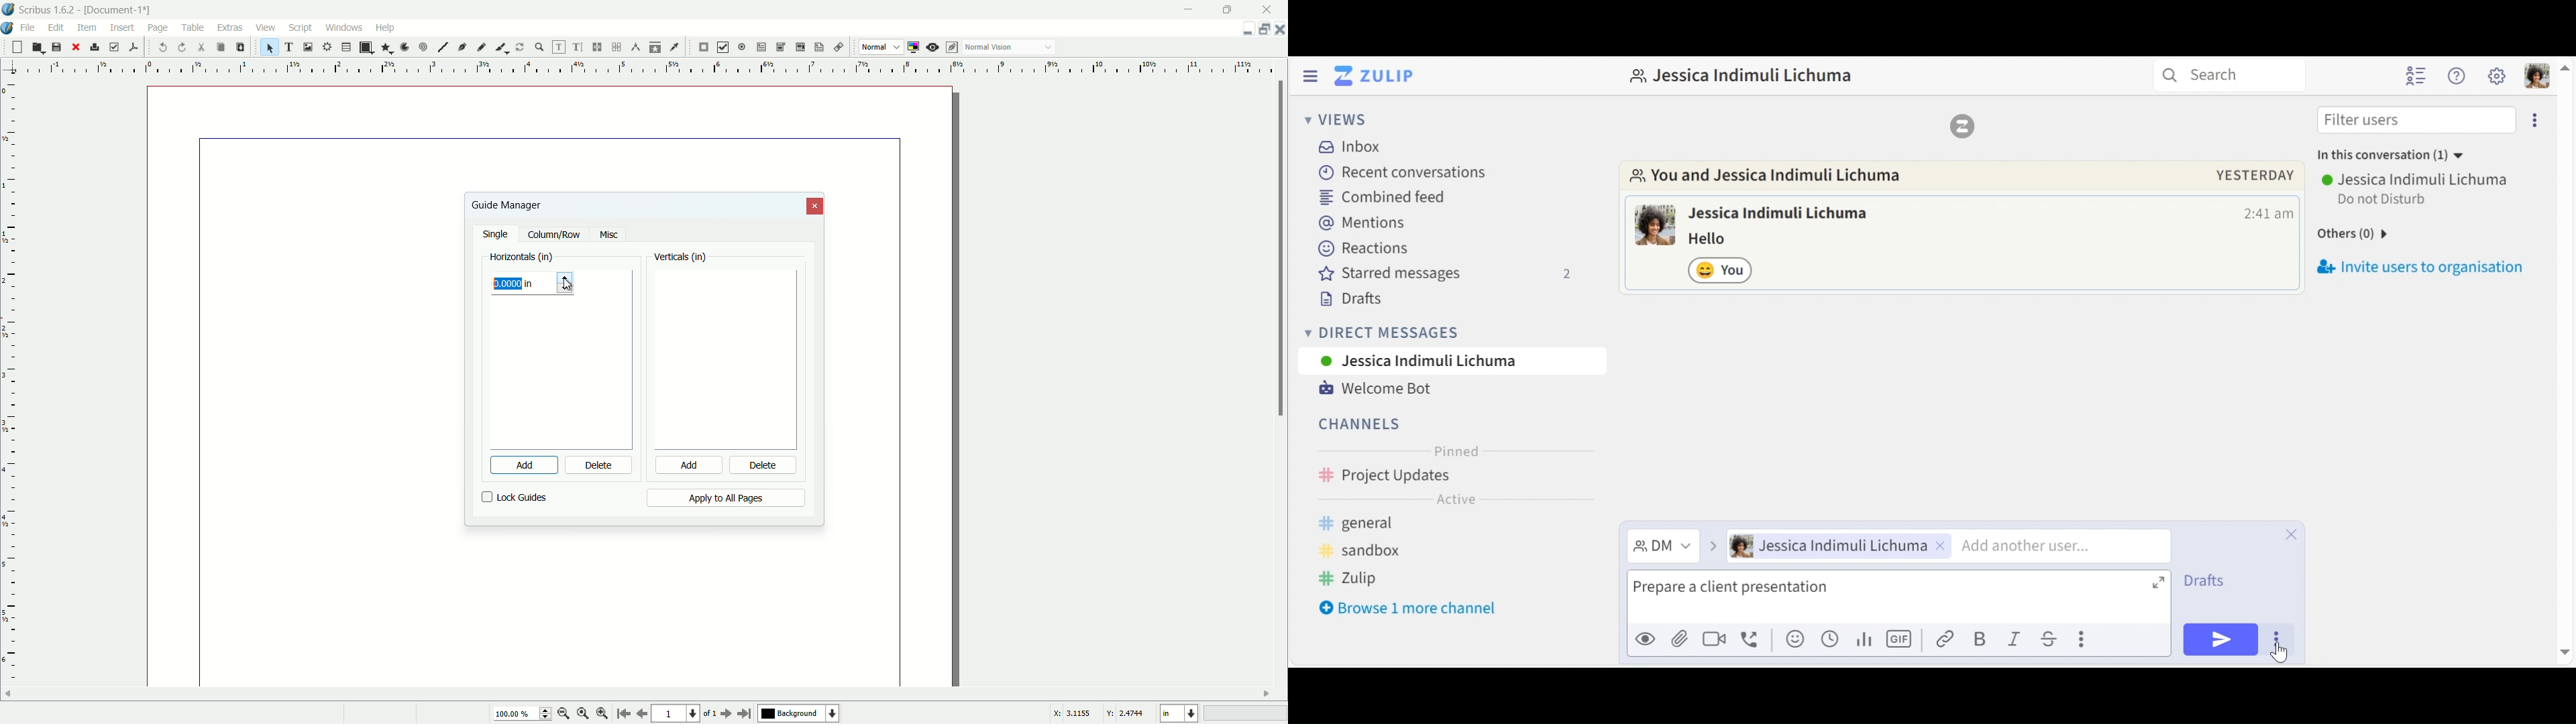 This screenshot has height=728, width=2576. Describe the element at coordinates (239, 47) in the screenshot. I see `paste` at that location.